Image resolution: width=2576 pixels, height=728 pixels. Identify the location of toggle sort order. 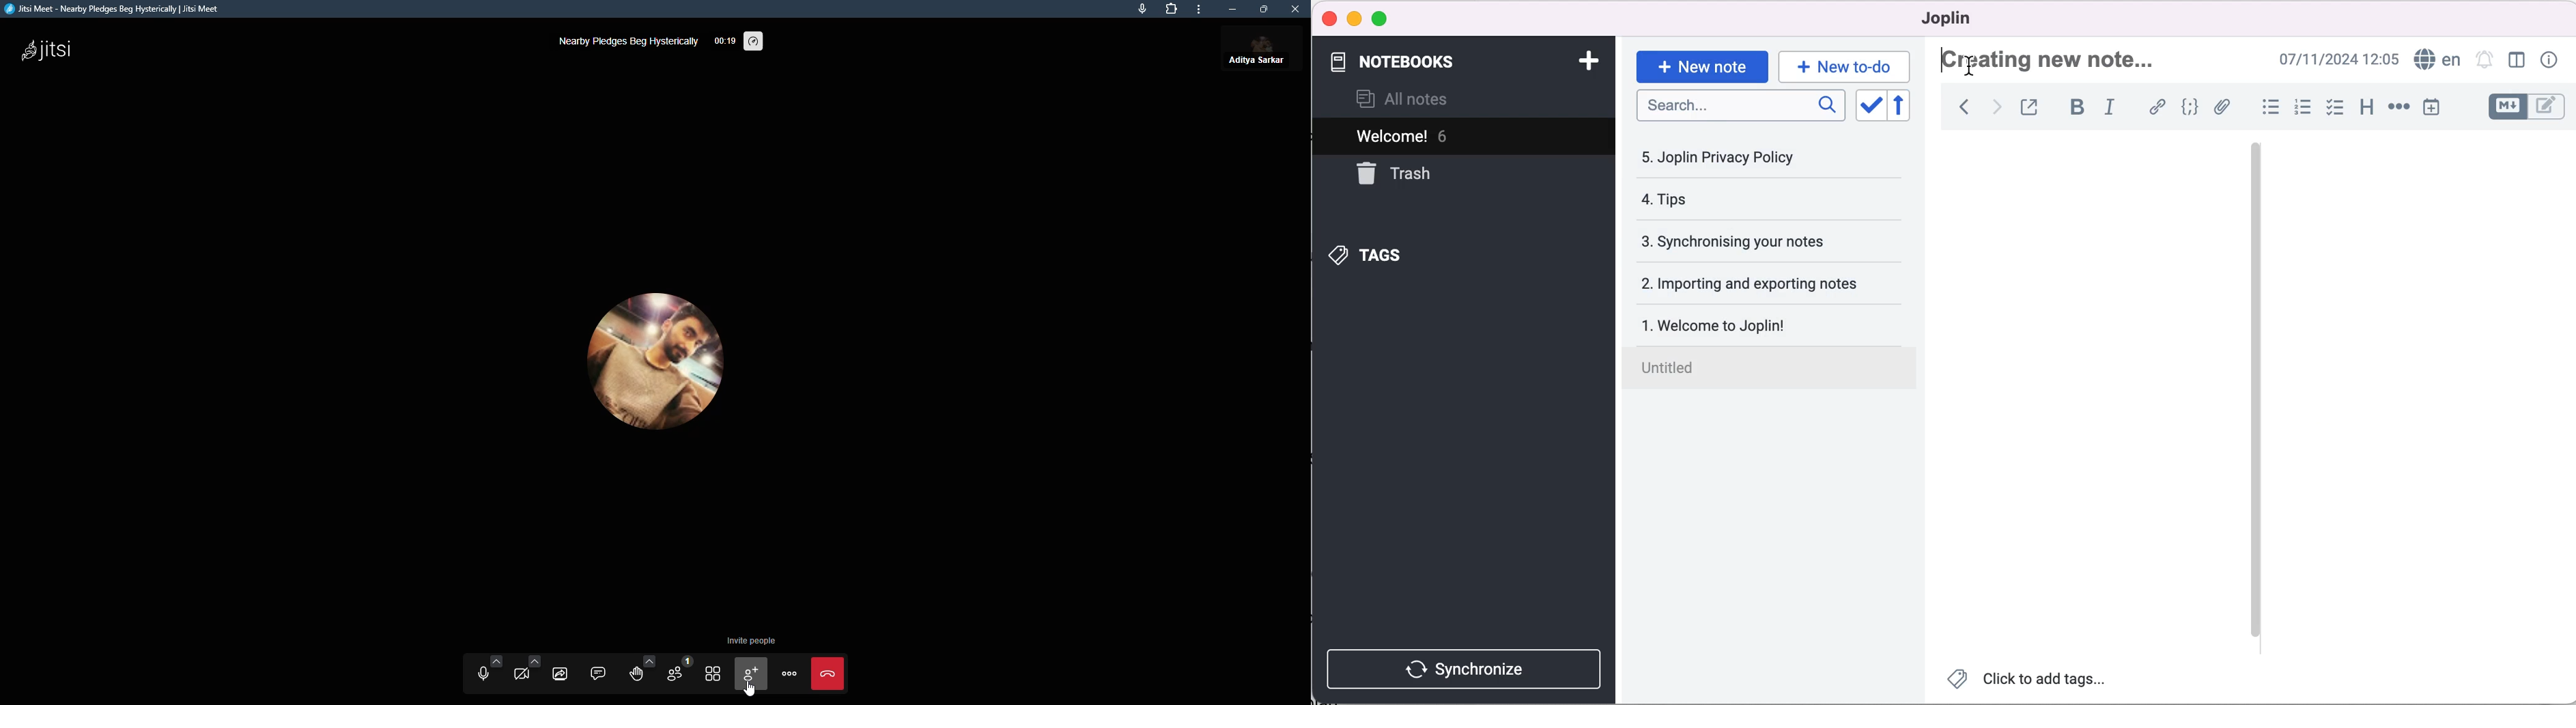
(1871, 106).